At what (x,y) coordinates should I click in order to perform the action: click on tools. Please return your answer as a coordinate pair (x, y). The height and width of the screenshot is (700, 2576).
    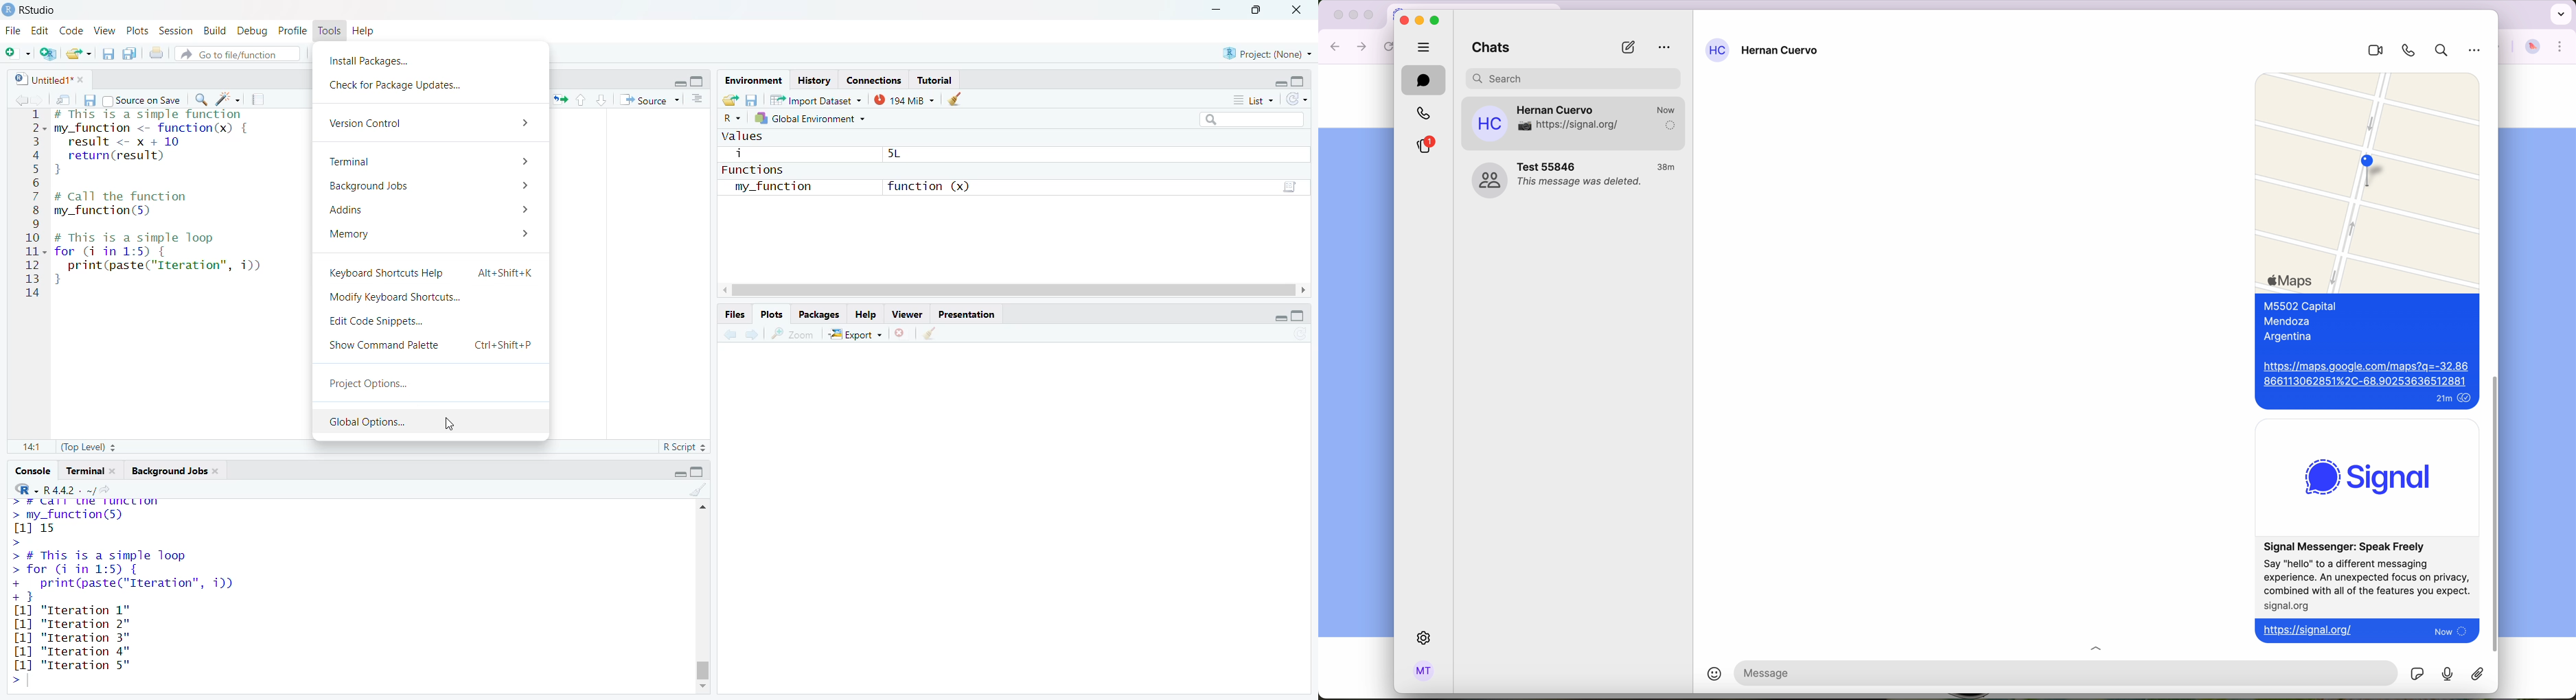
    Looking at the image, I should click on (332, 30).